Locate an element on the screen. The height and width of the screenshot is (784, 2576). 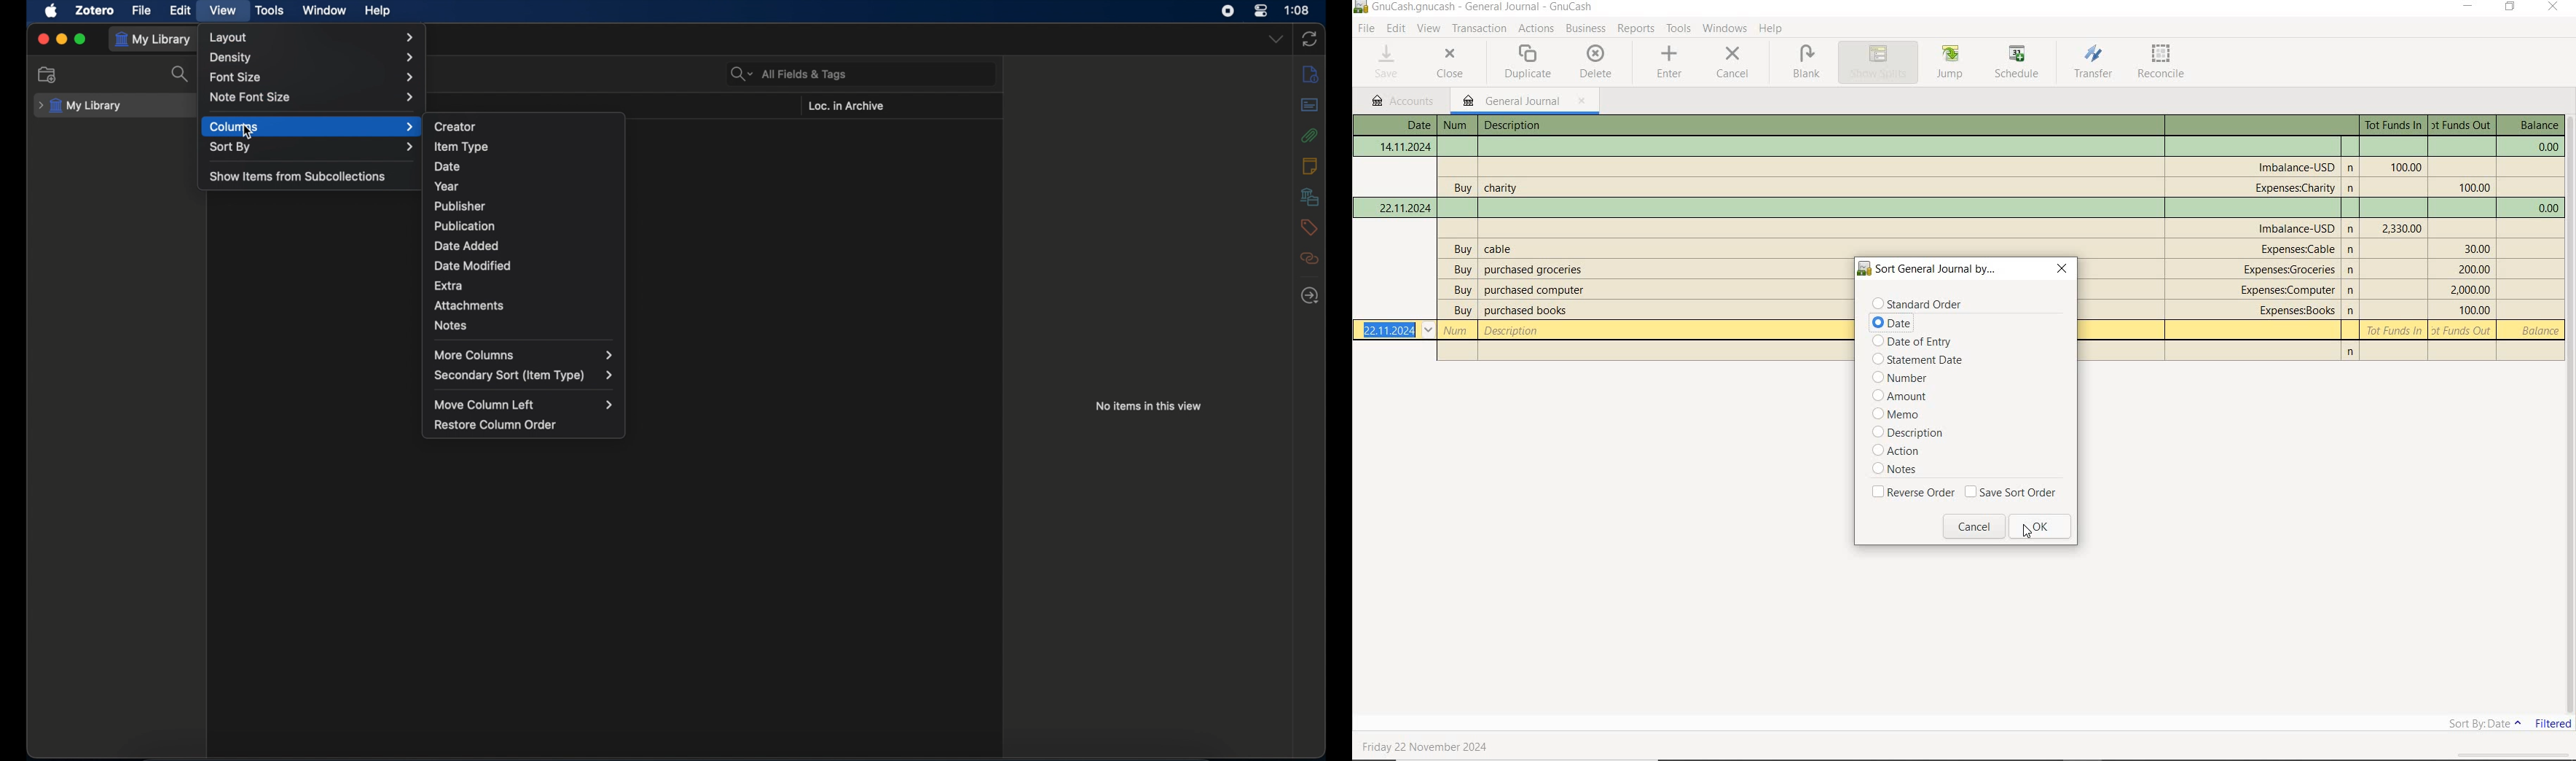
more columns is located at coordinates (525, 355).